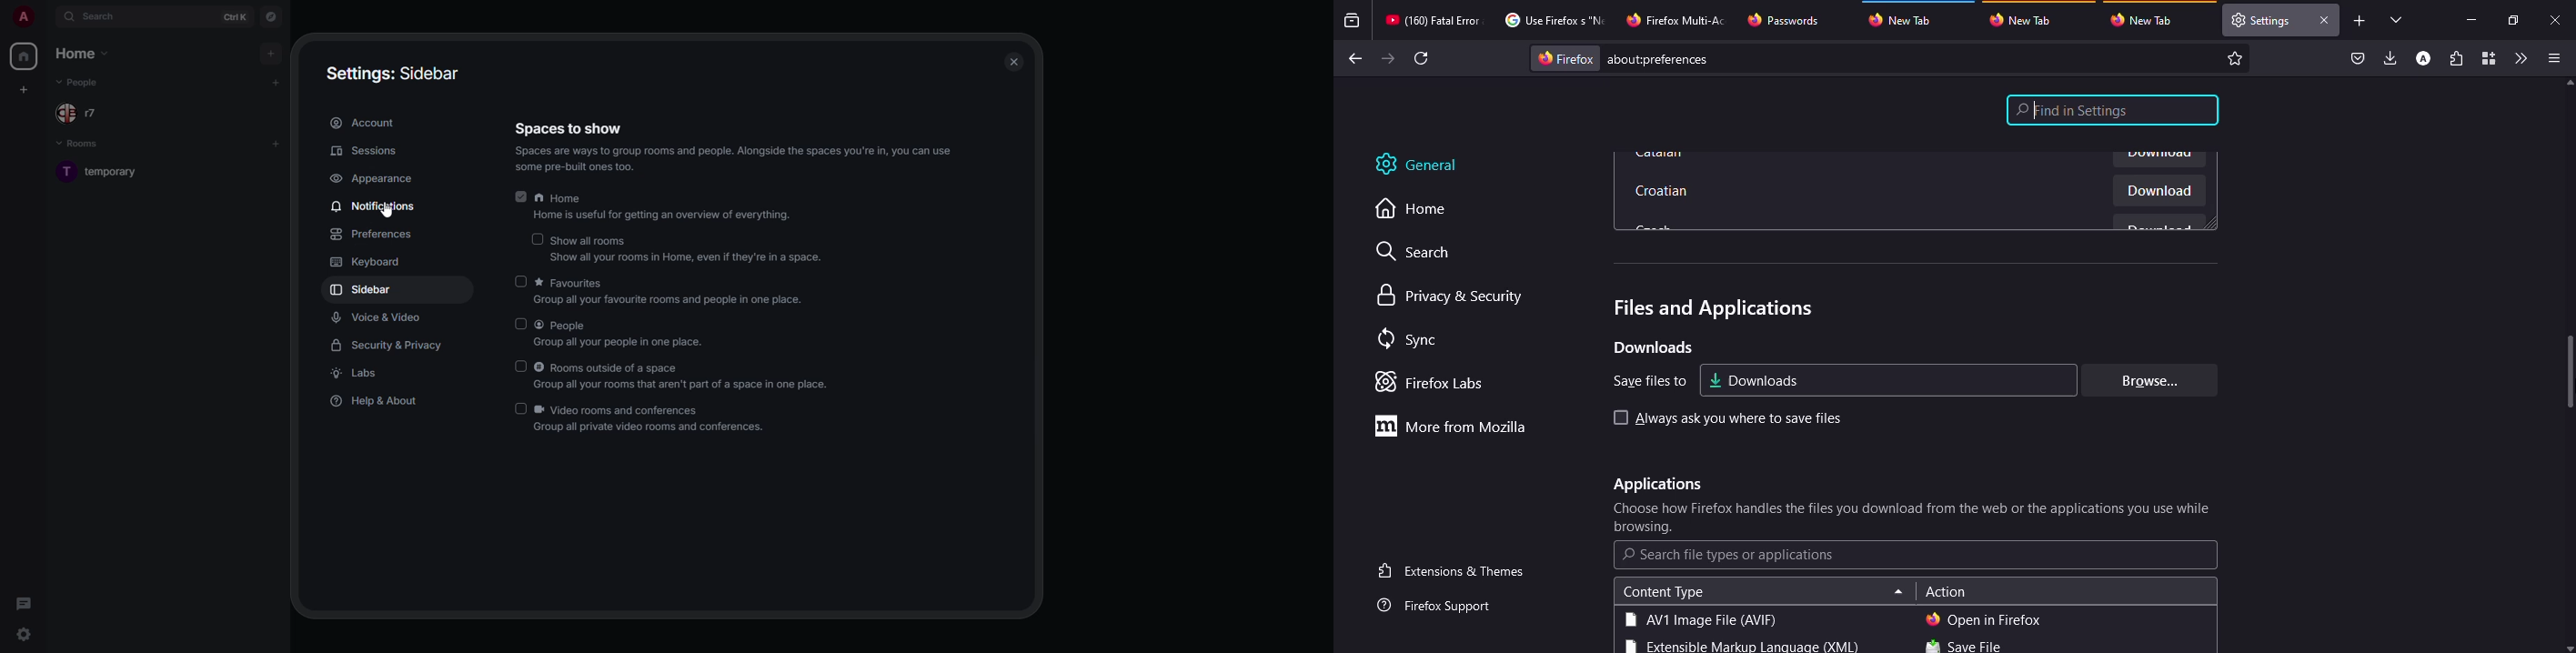  I want to click on video rooms and conferences, so click(651, 420).